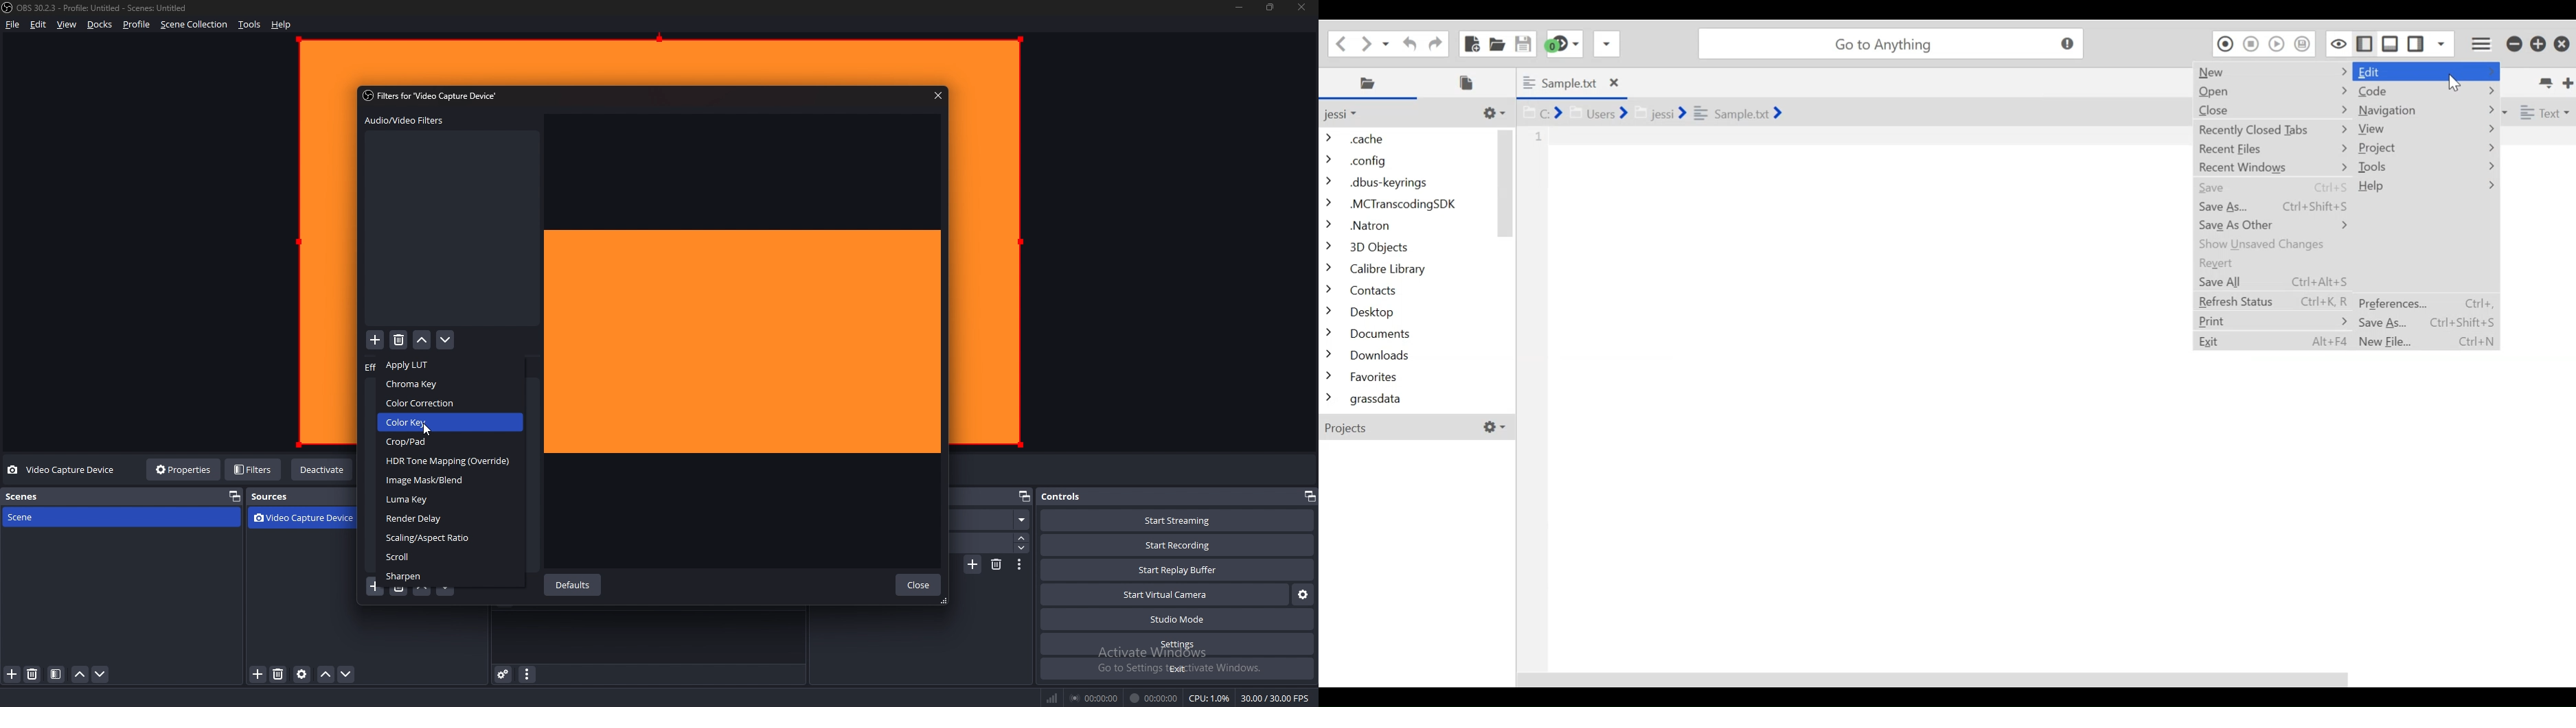  Describe the element at coordinates (398, 590) in the screenshot. I see `remove filter` at that location.